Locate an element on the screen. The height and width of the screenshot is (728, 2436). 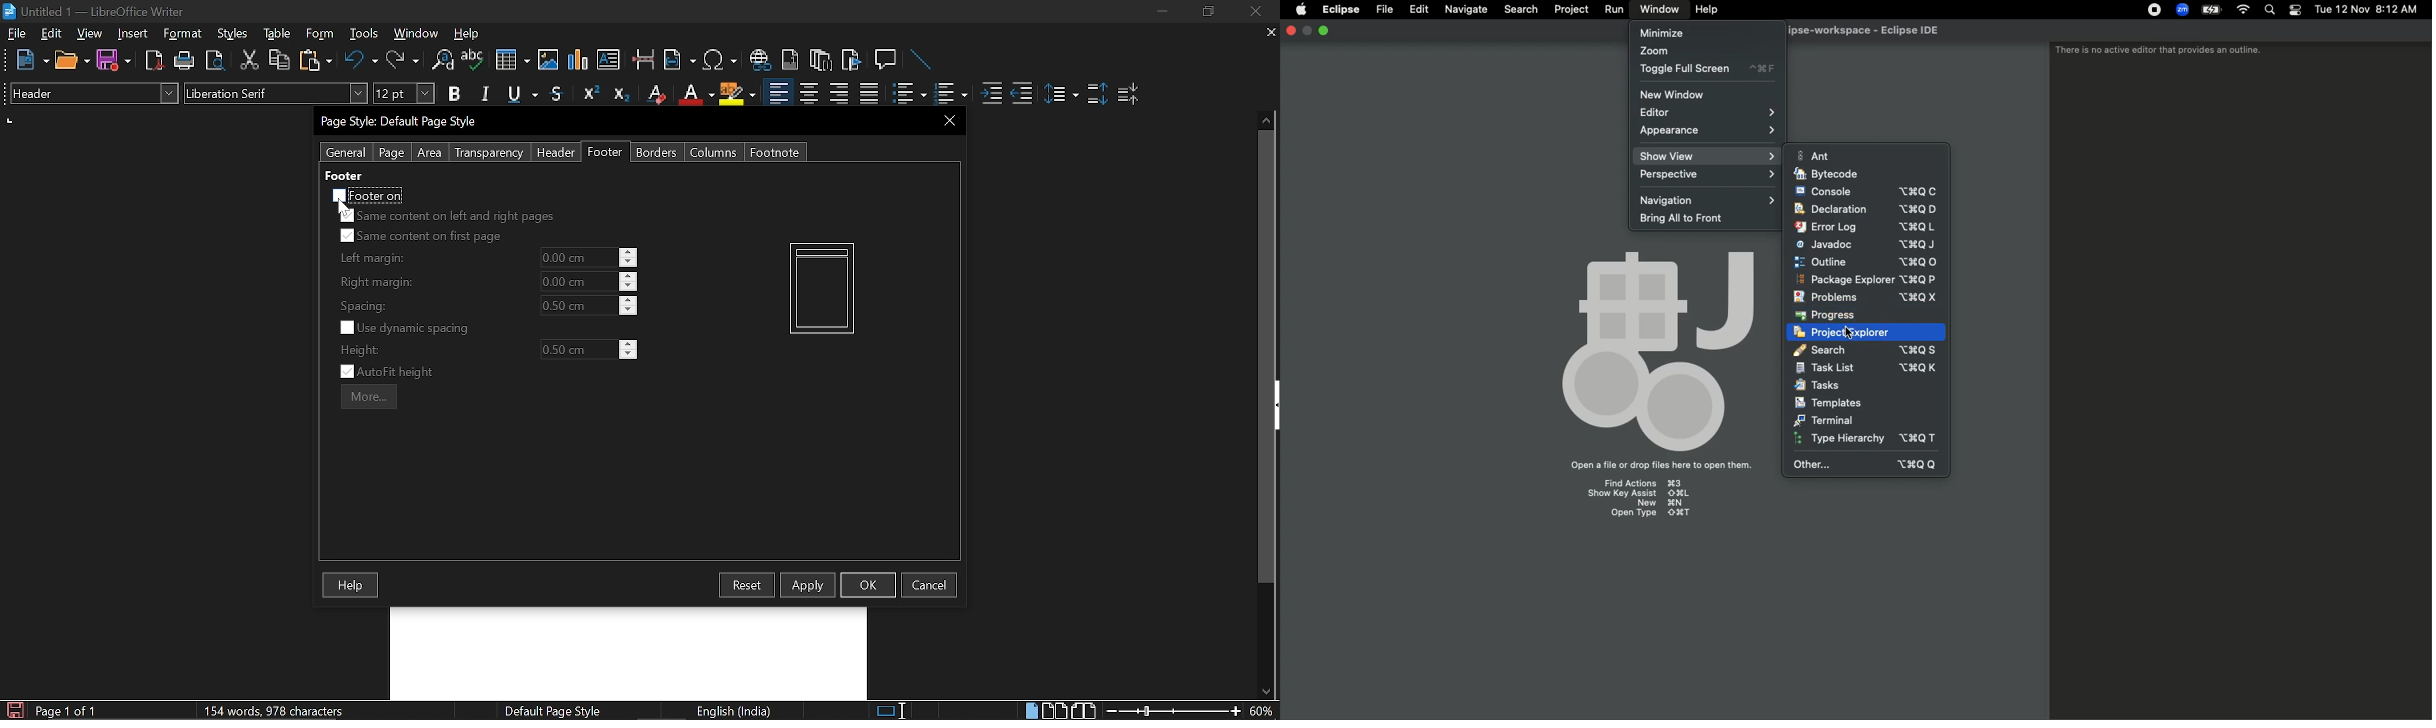
Save is located at coordinates (114, 61).